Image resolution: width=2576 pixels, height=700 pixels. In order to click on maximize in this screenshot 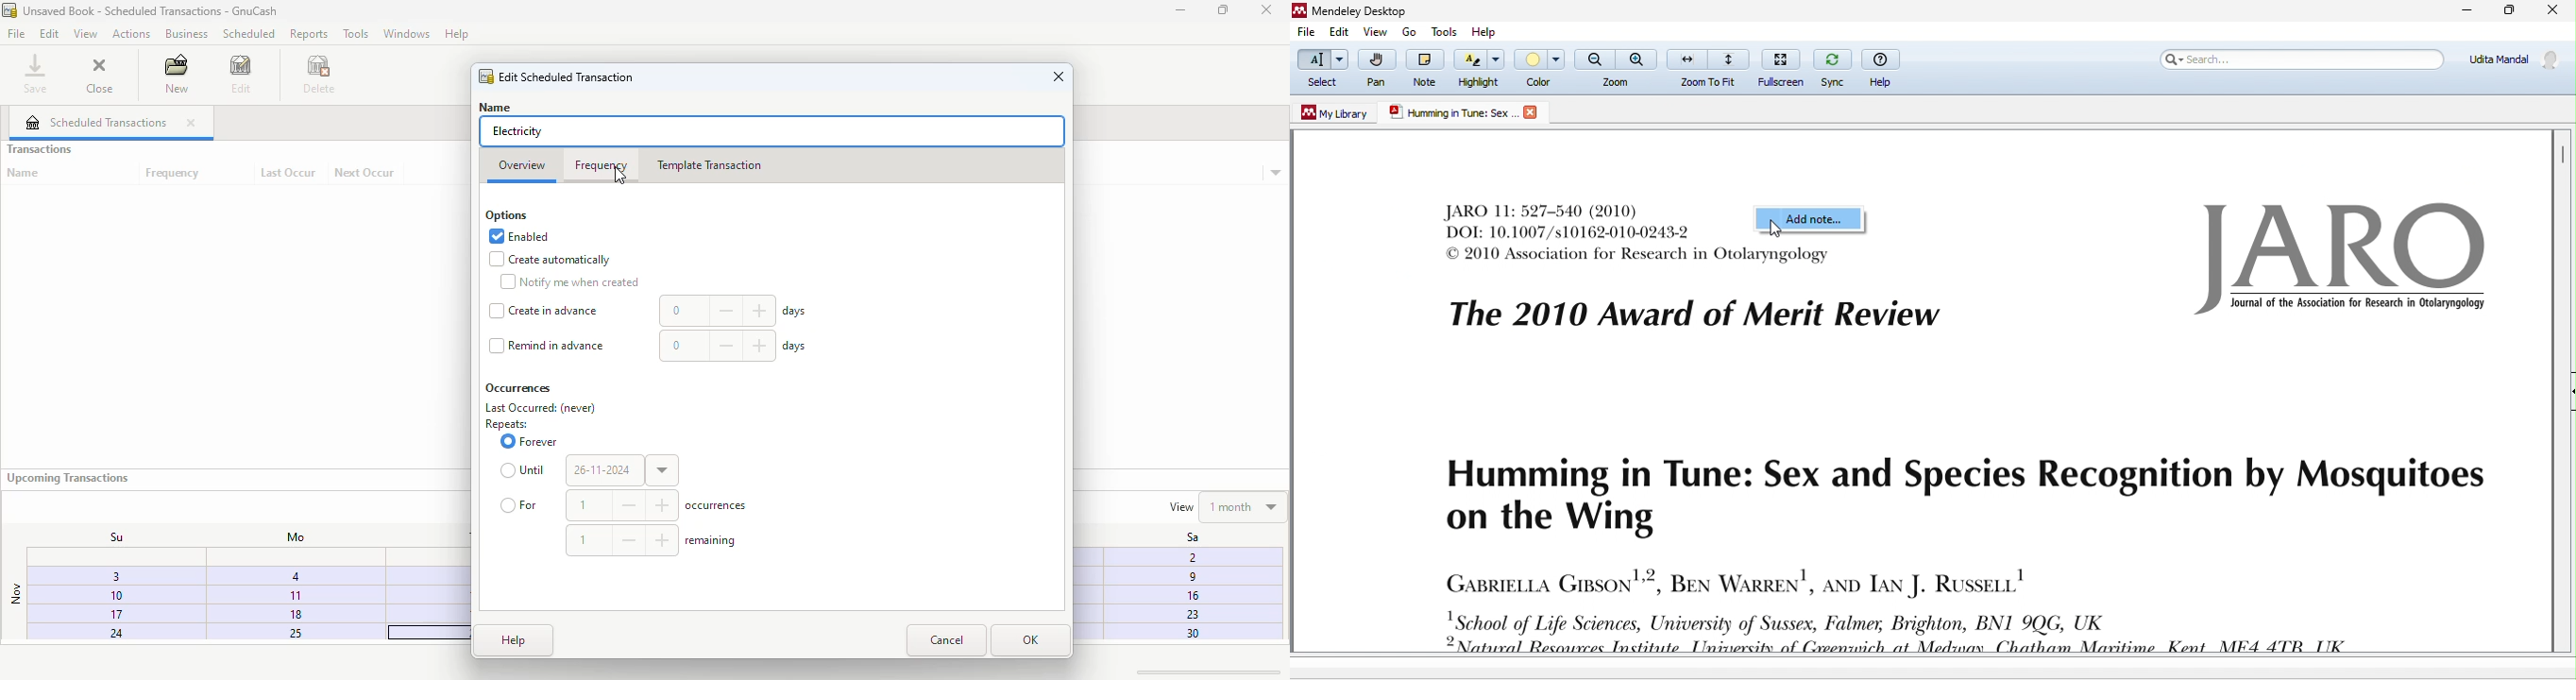, I will do `click(2508, 11)`.